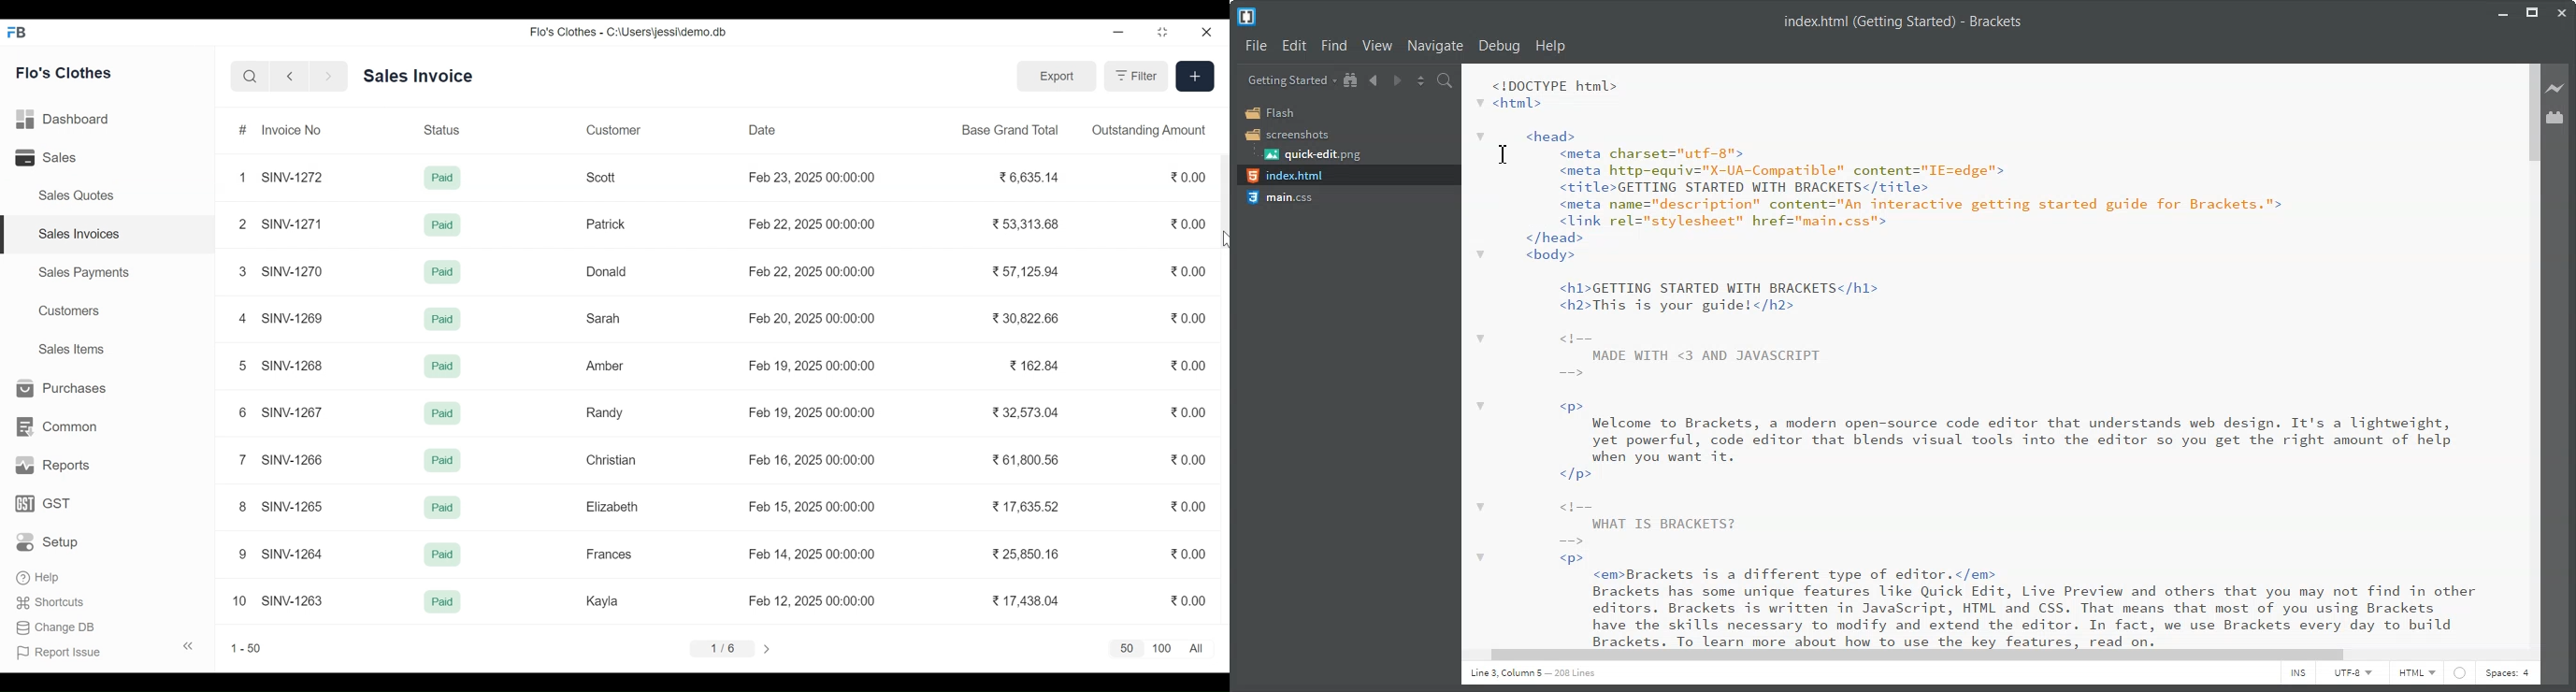 The width and height of the screenshot is (2576, 700). I want to click on 4, so click(242, 318).